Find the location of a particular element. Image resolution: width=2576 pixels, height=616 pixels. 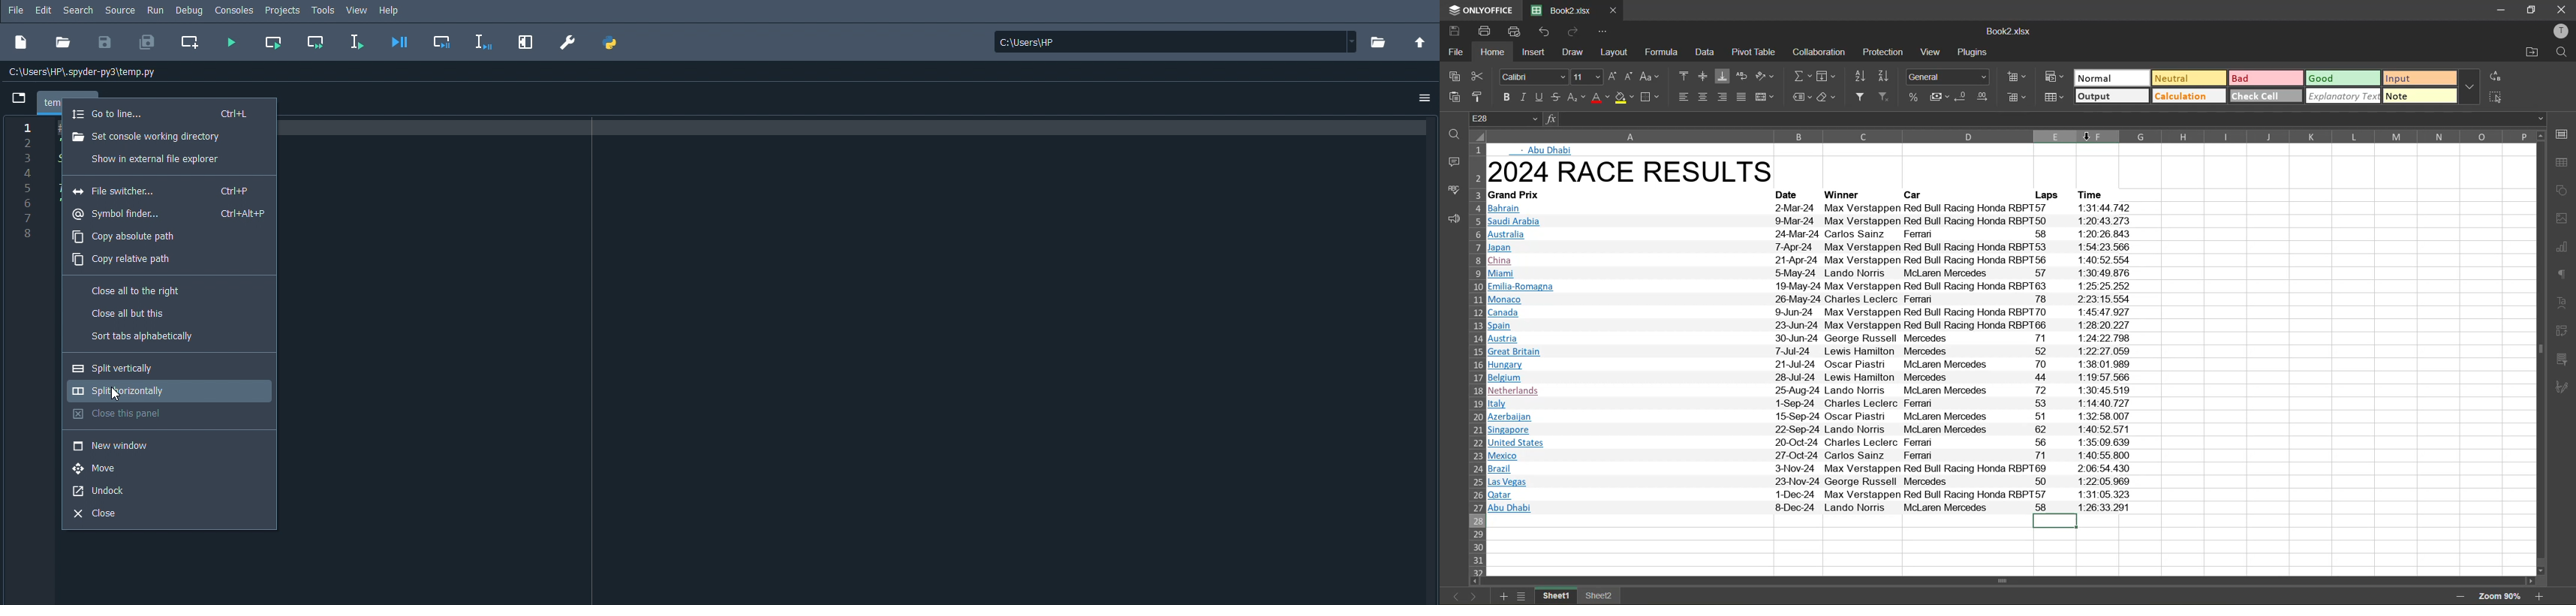

sheet list is located at coordinates (1522, 596).